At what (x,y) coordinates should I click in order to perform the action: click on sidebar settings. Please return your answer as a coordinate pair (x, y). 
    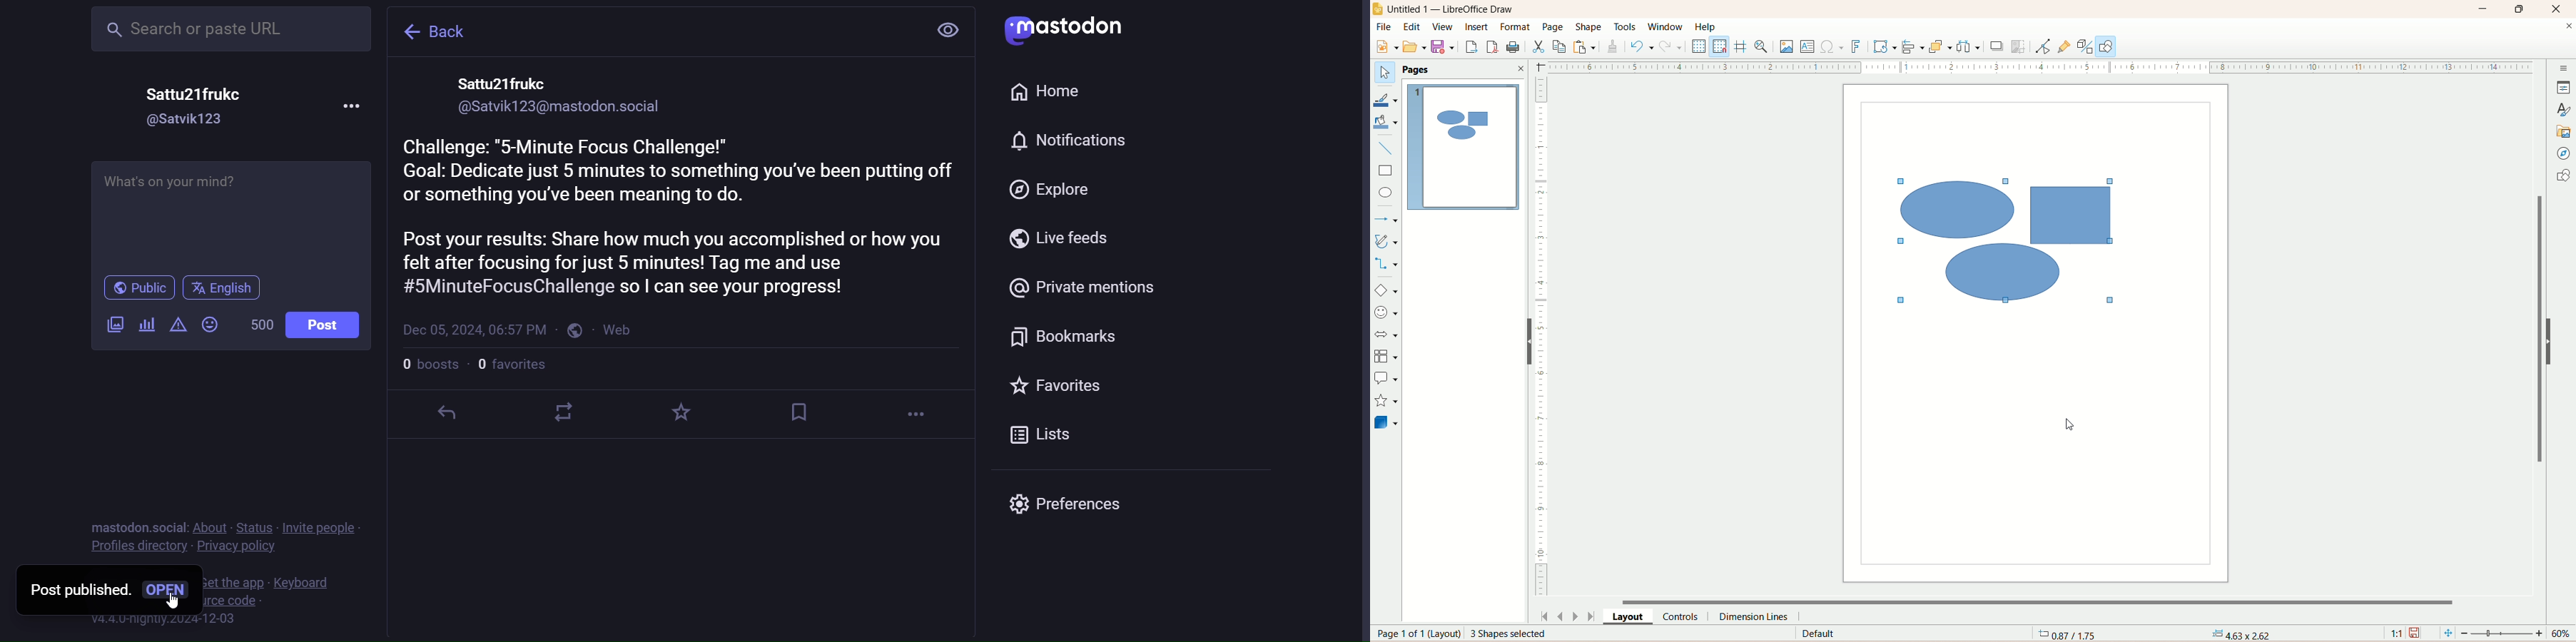
    Looking at the image, I should click on (2563, 68).